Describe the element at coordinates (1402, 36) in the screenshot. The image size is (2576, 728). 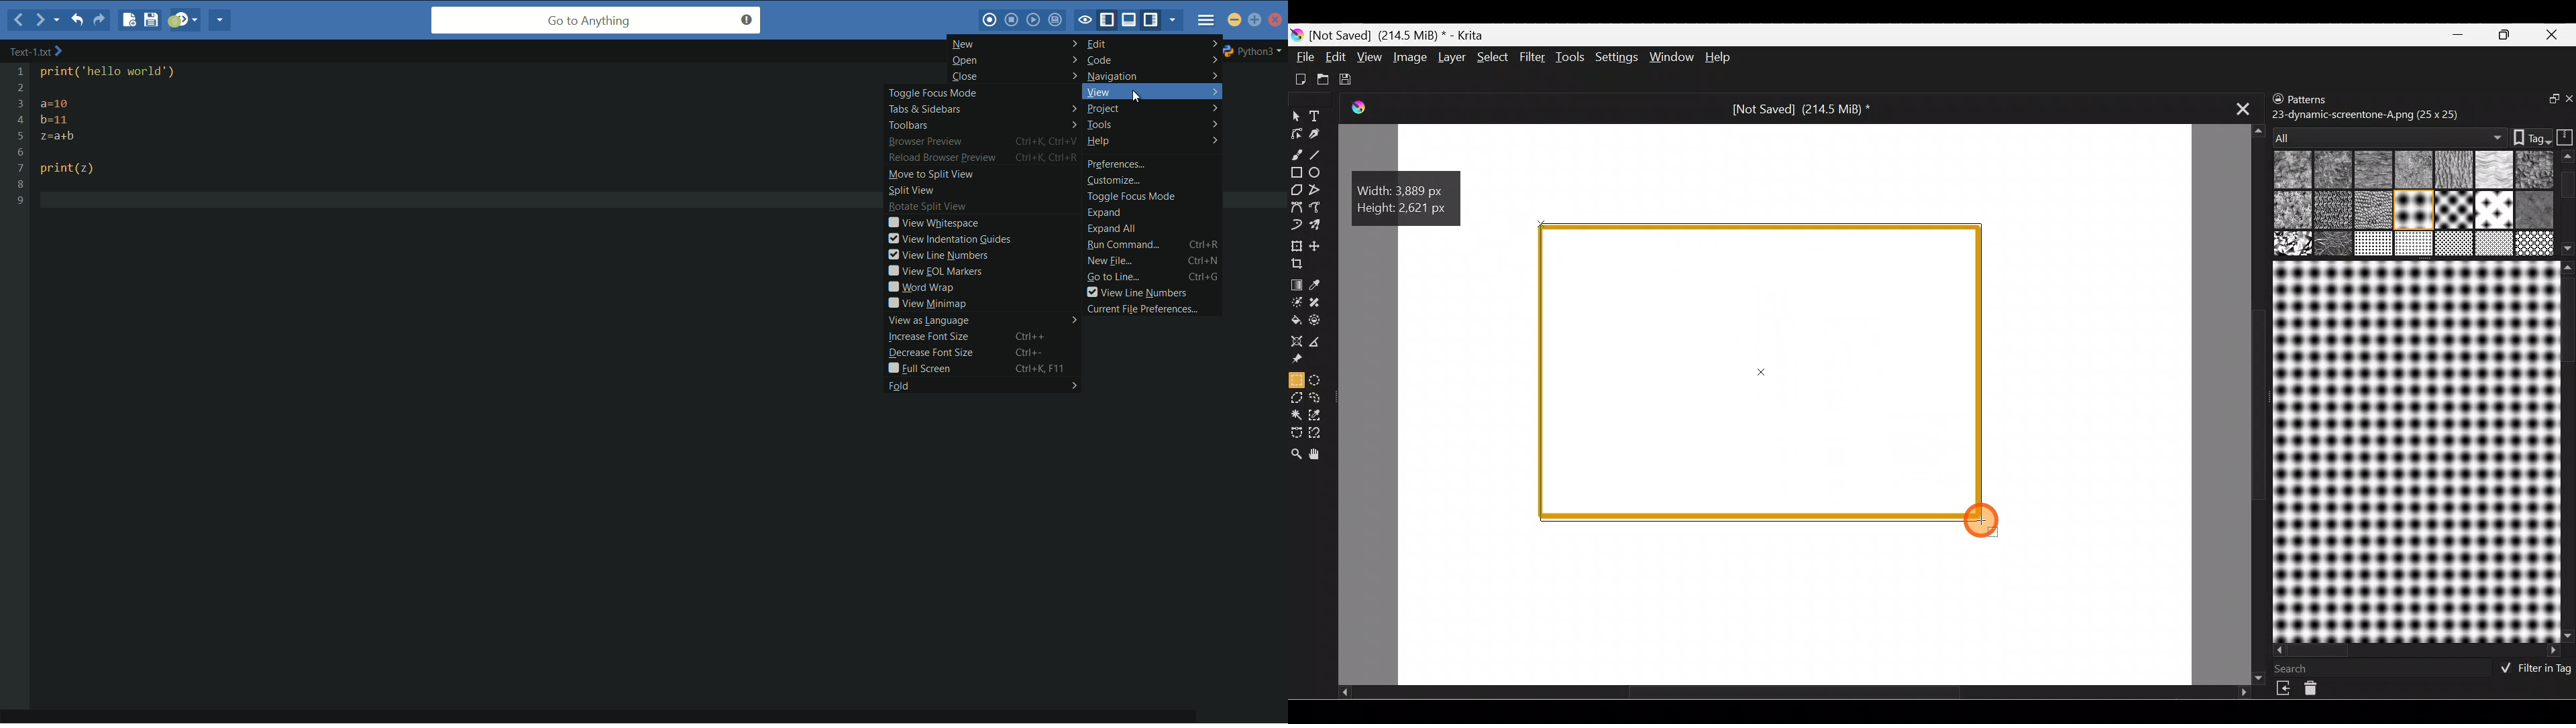
I see `[Not Saved] (214.5 MiB) * - Krita` at that location.